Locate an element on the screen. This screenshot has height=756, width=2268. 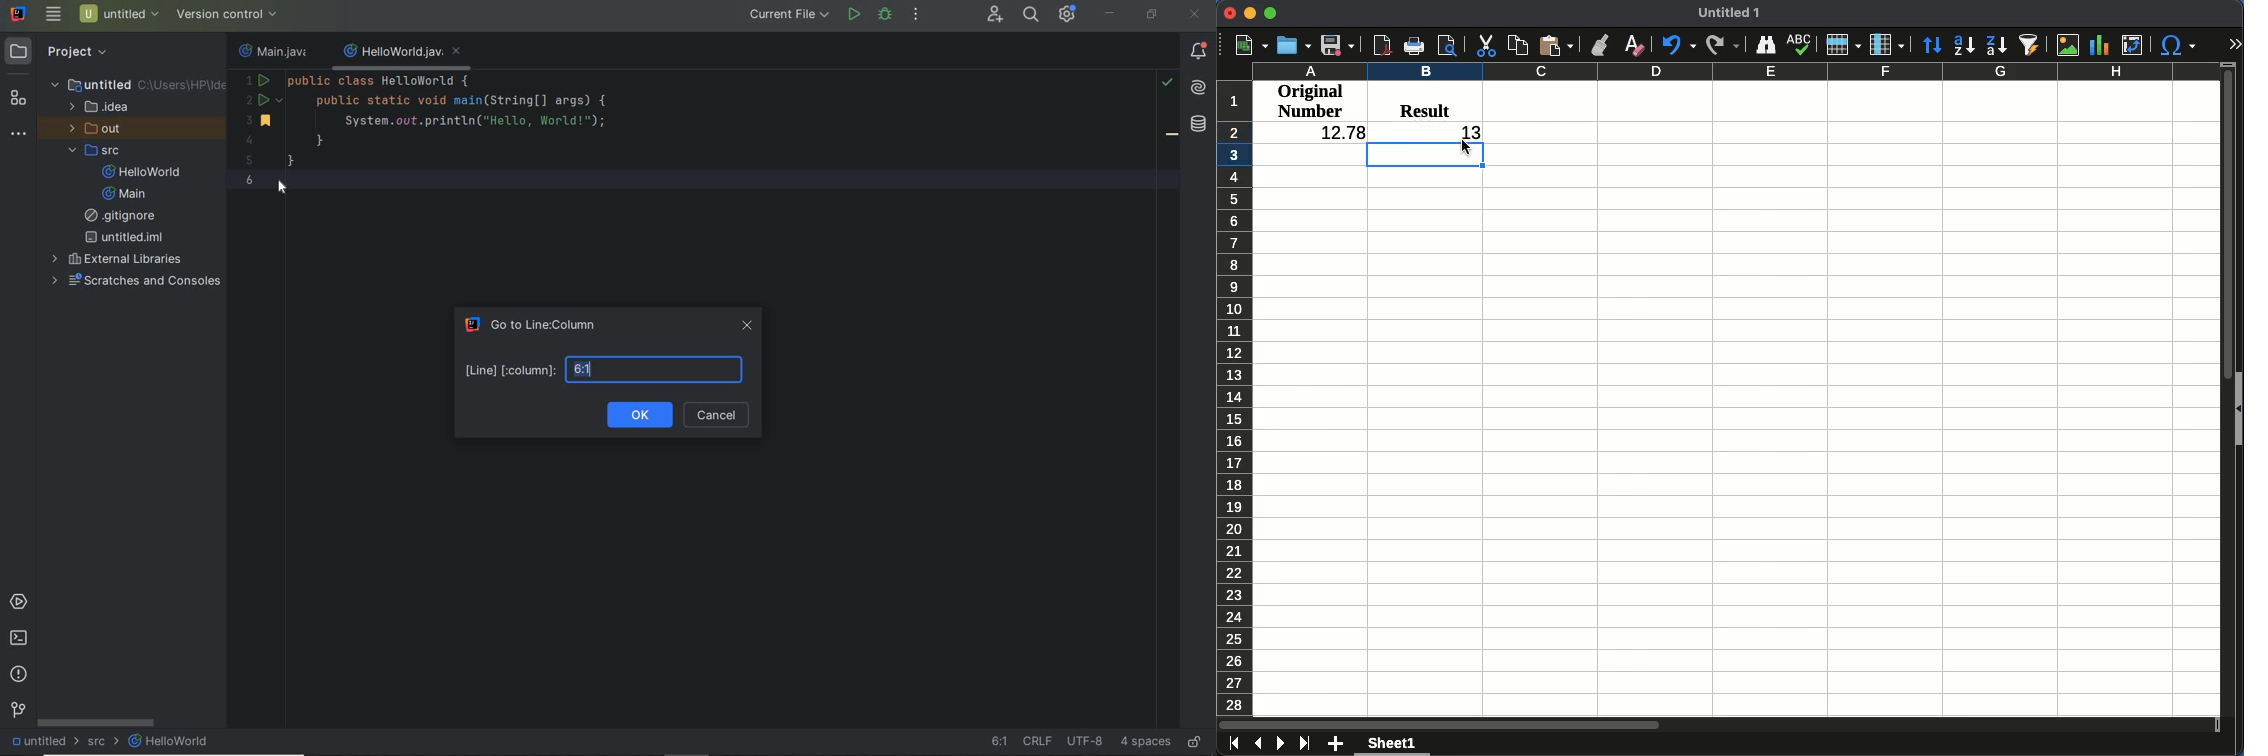
decending  is located at coordinates (1996, 48).